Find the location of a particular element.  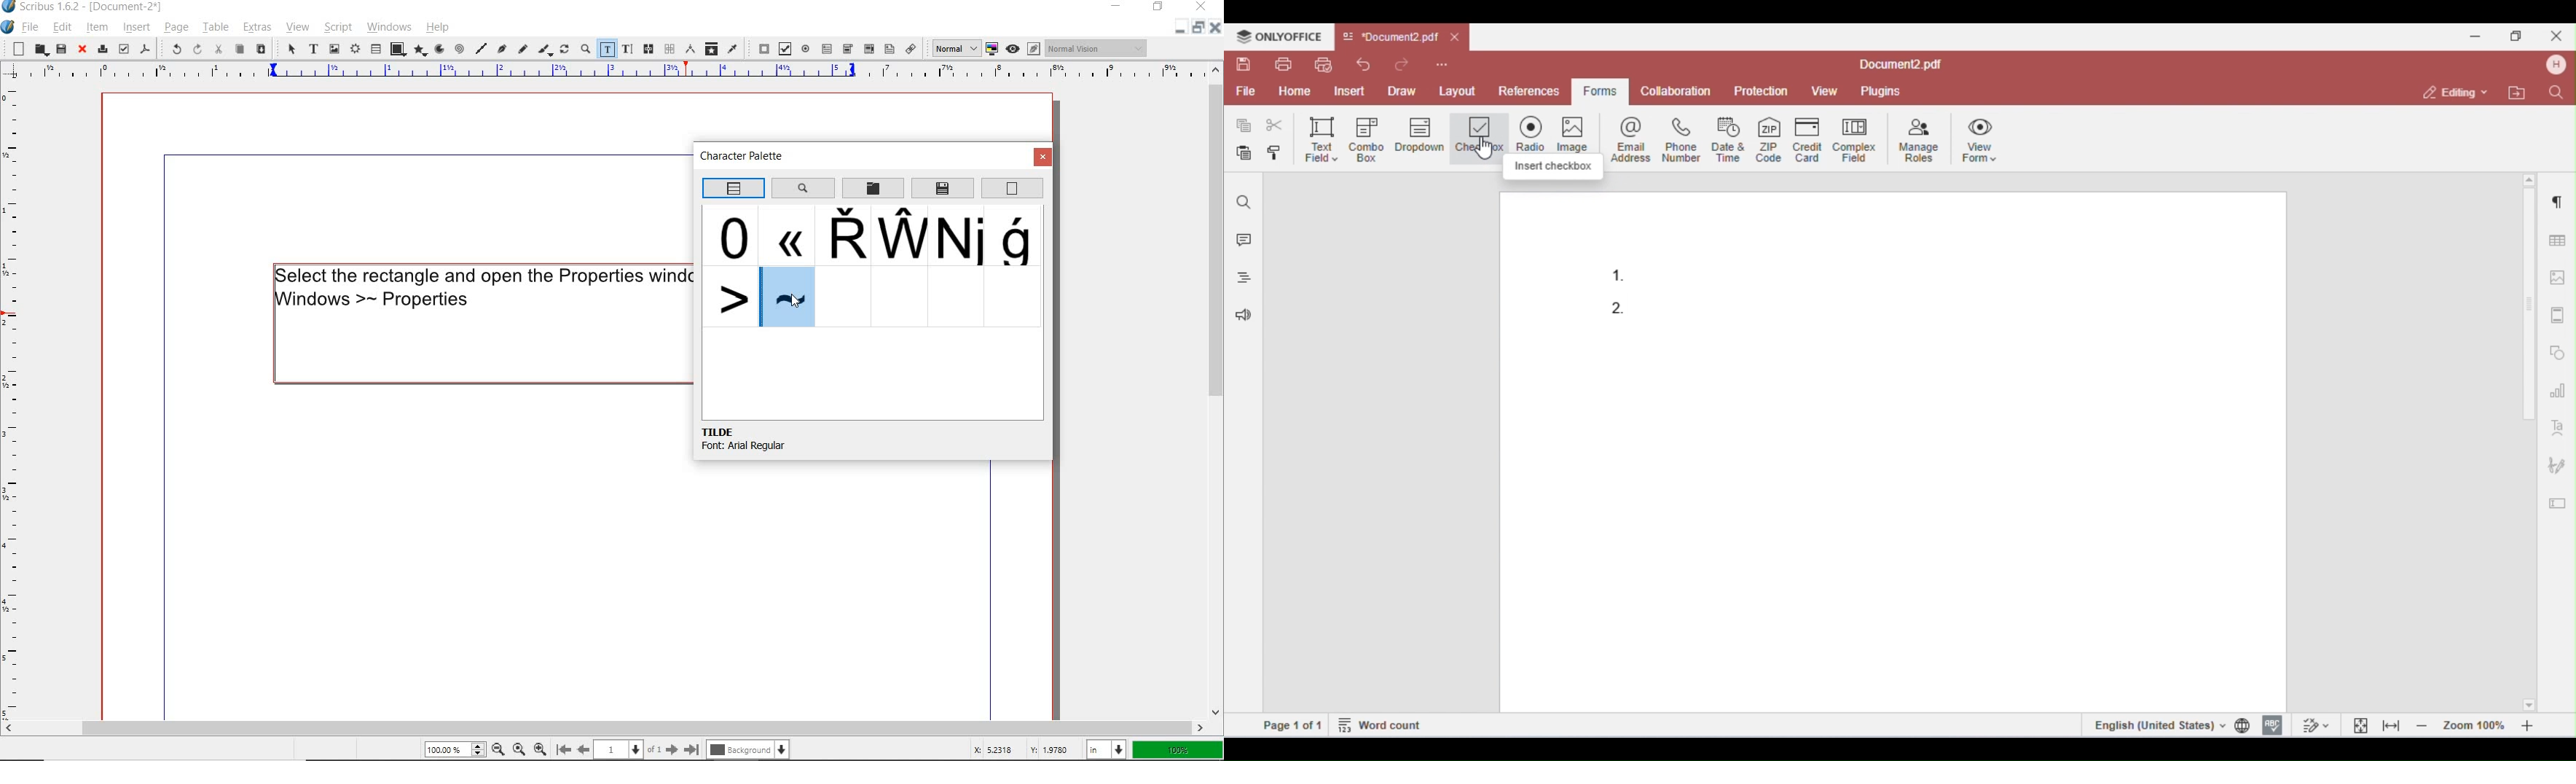

help is located at coordinates (438, 28).